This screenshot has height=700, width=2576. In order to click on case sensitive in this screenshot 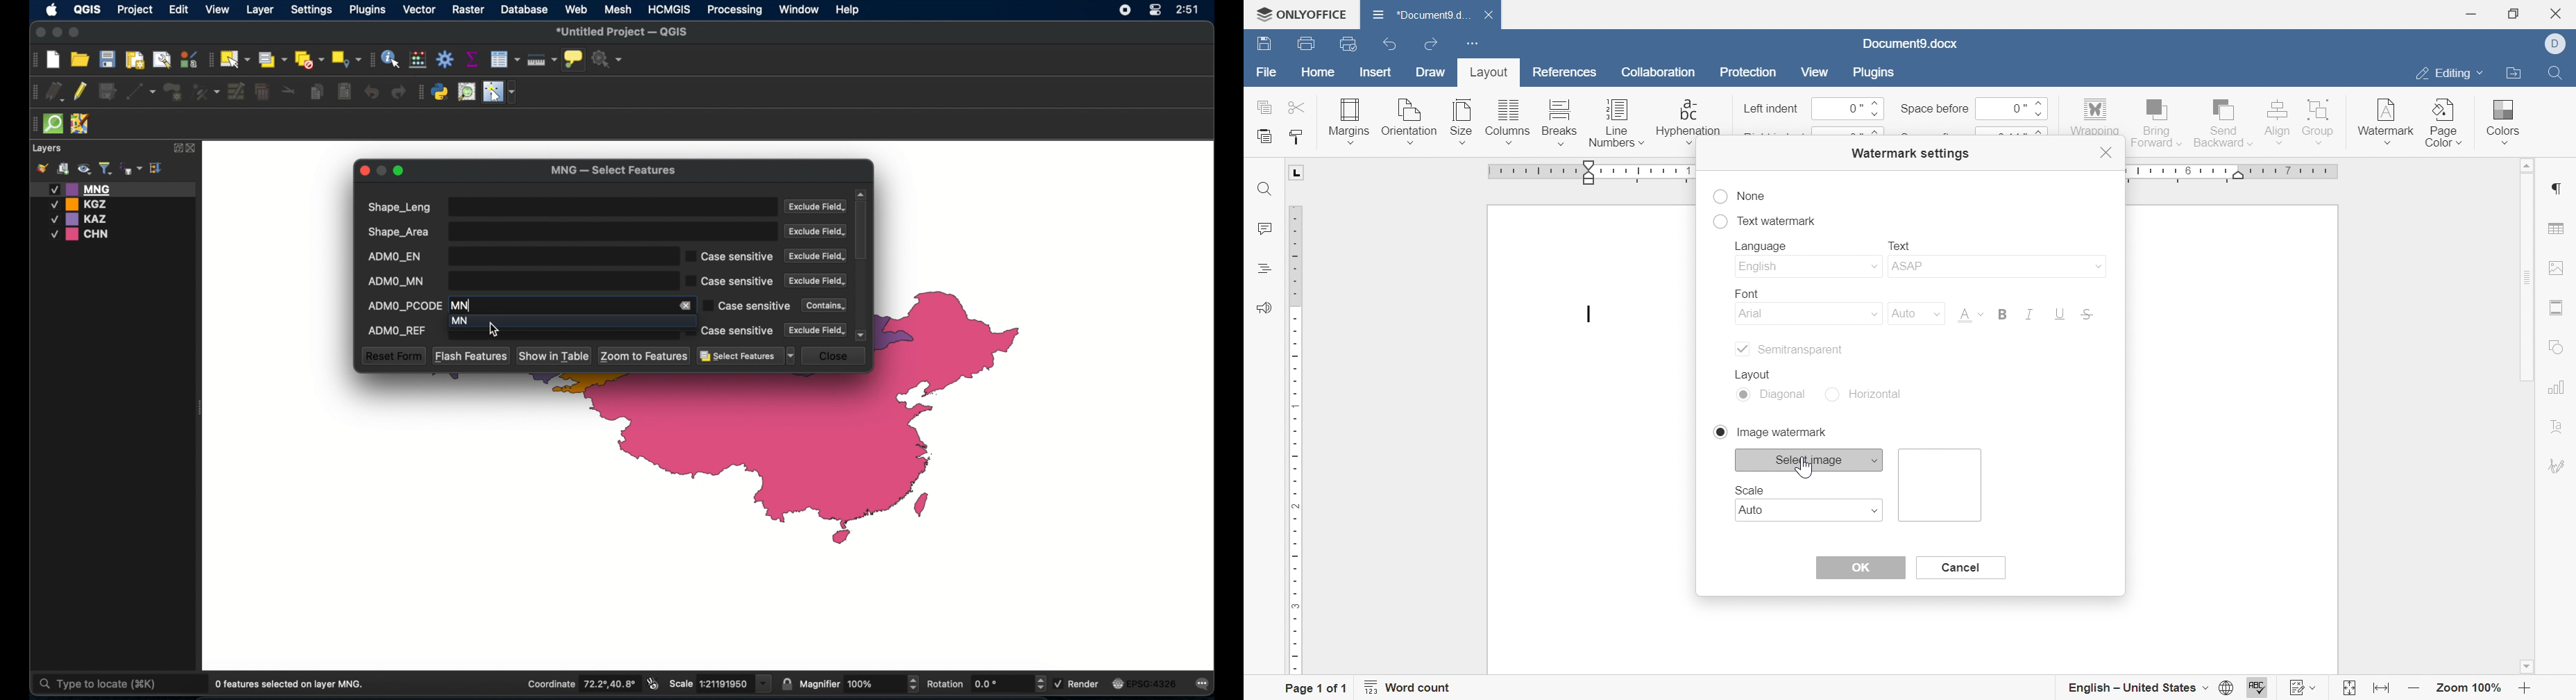, I will do `click(730, 256)`.